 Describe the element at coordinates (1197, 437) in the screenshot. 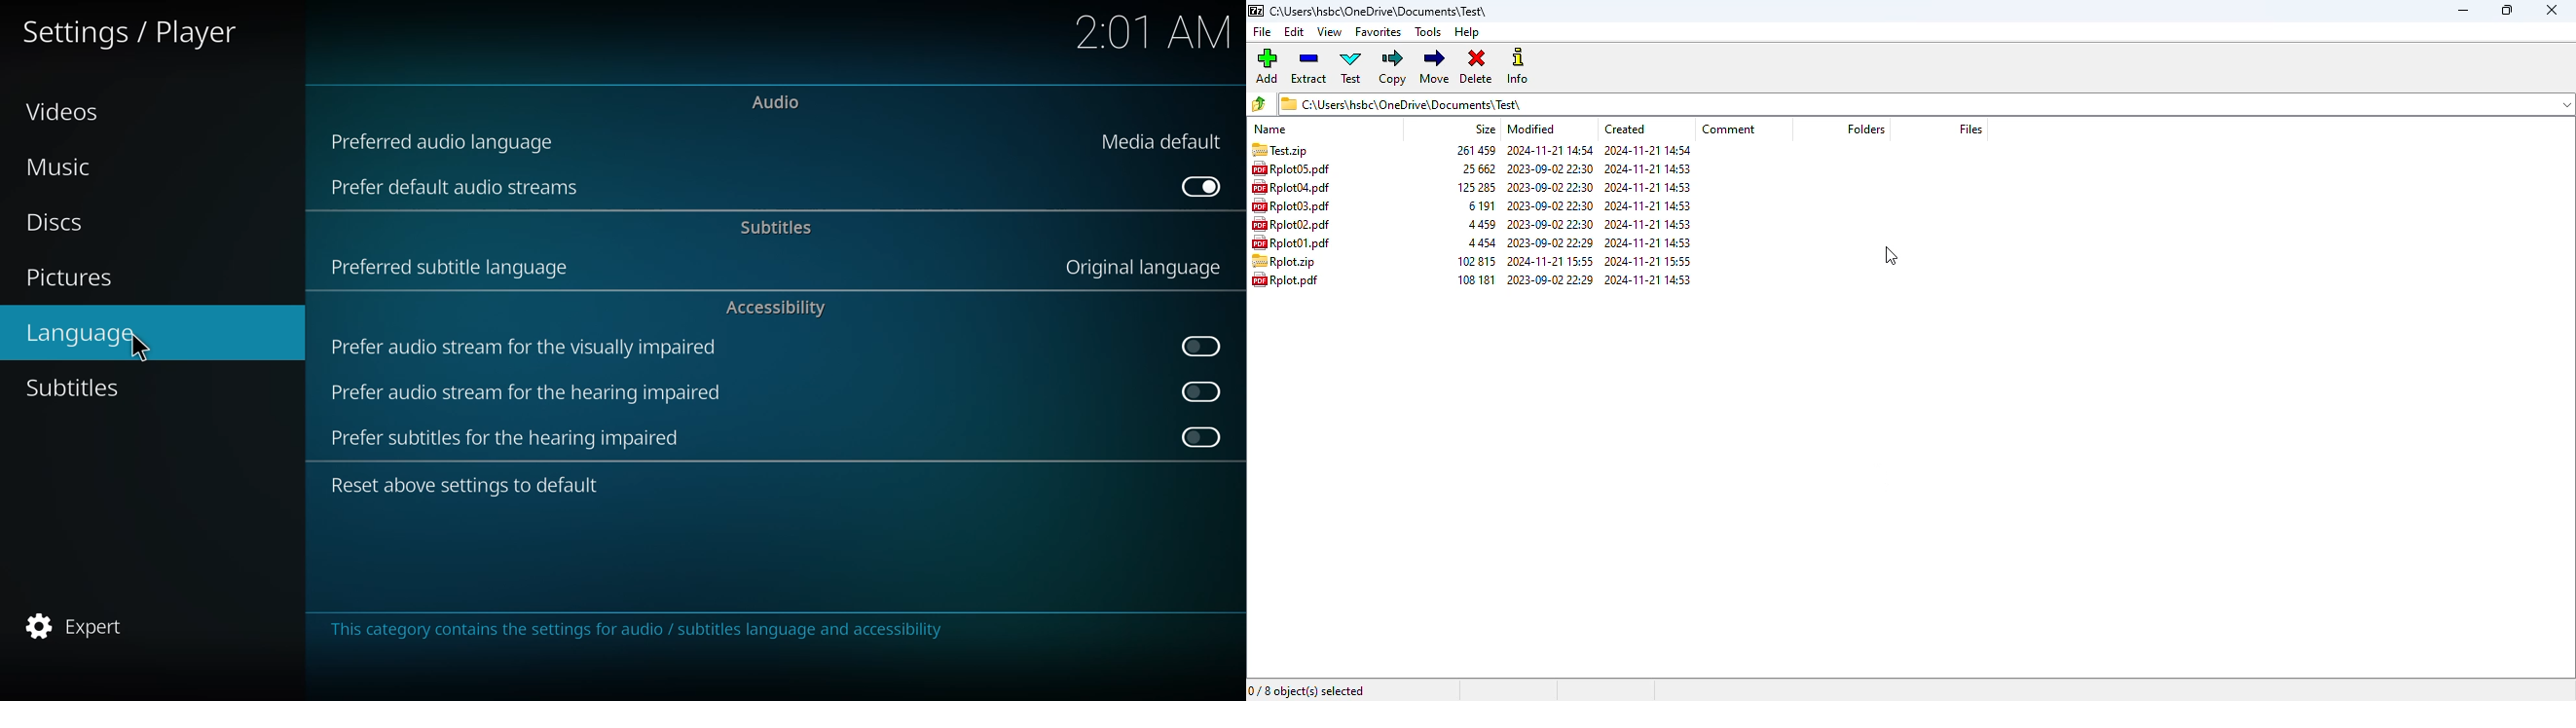

I see `click to enable` at that location.